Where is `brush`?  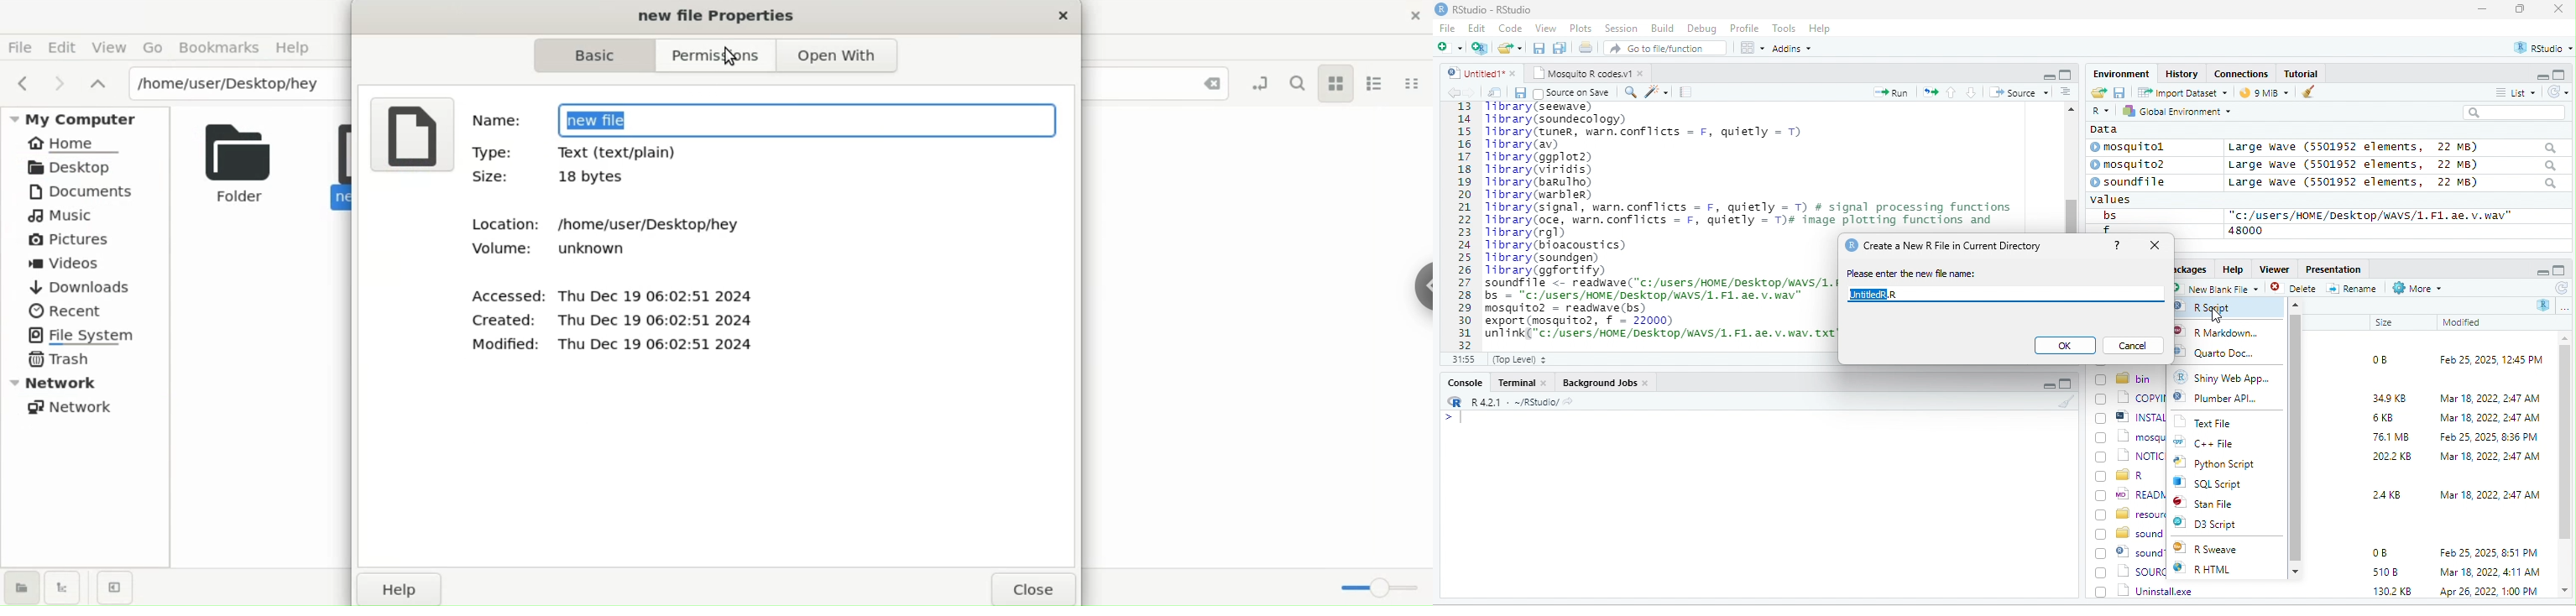 brush is located at coordinates (2309, 93).